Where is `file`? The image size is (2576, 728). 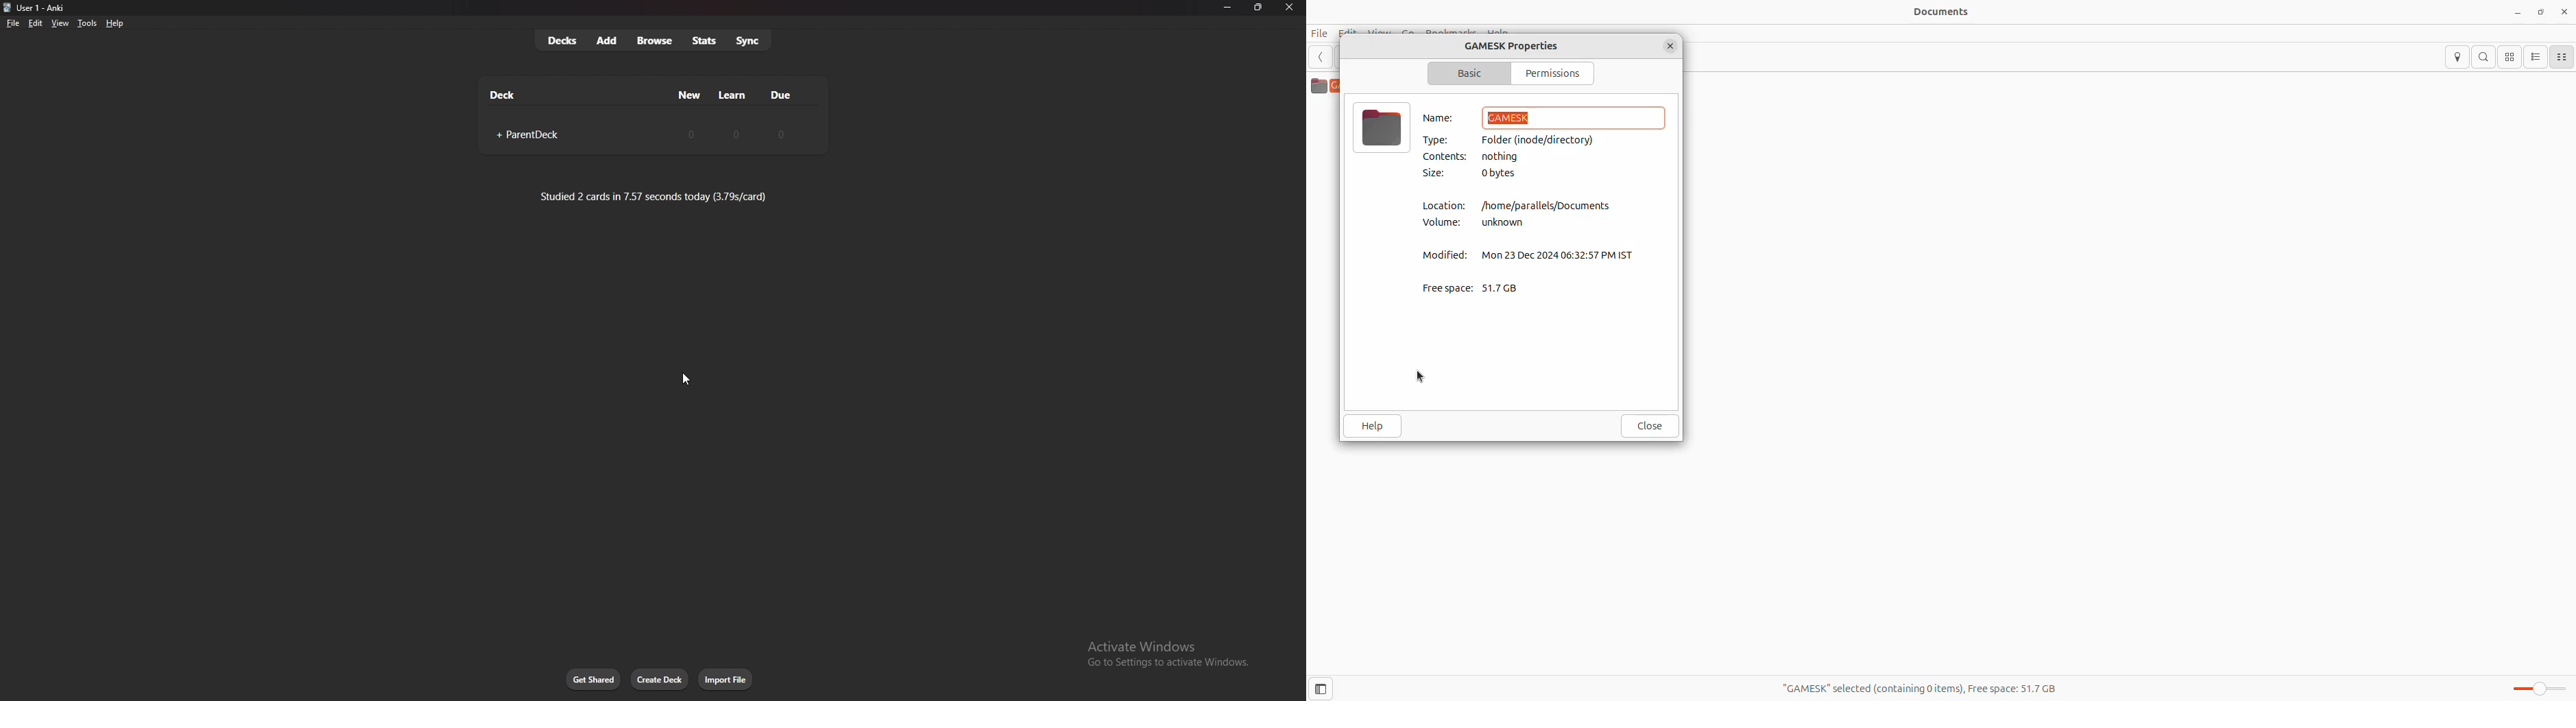
file is located at coordinates (1383, 127).